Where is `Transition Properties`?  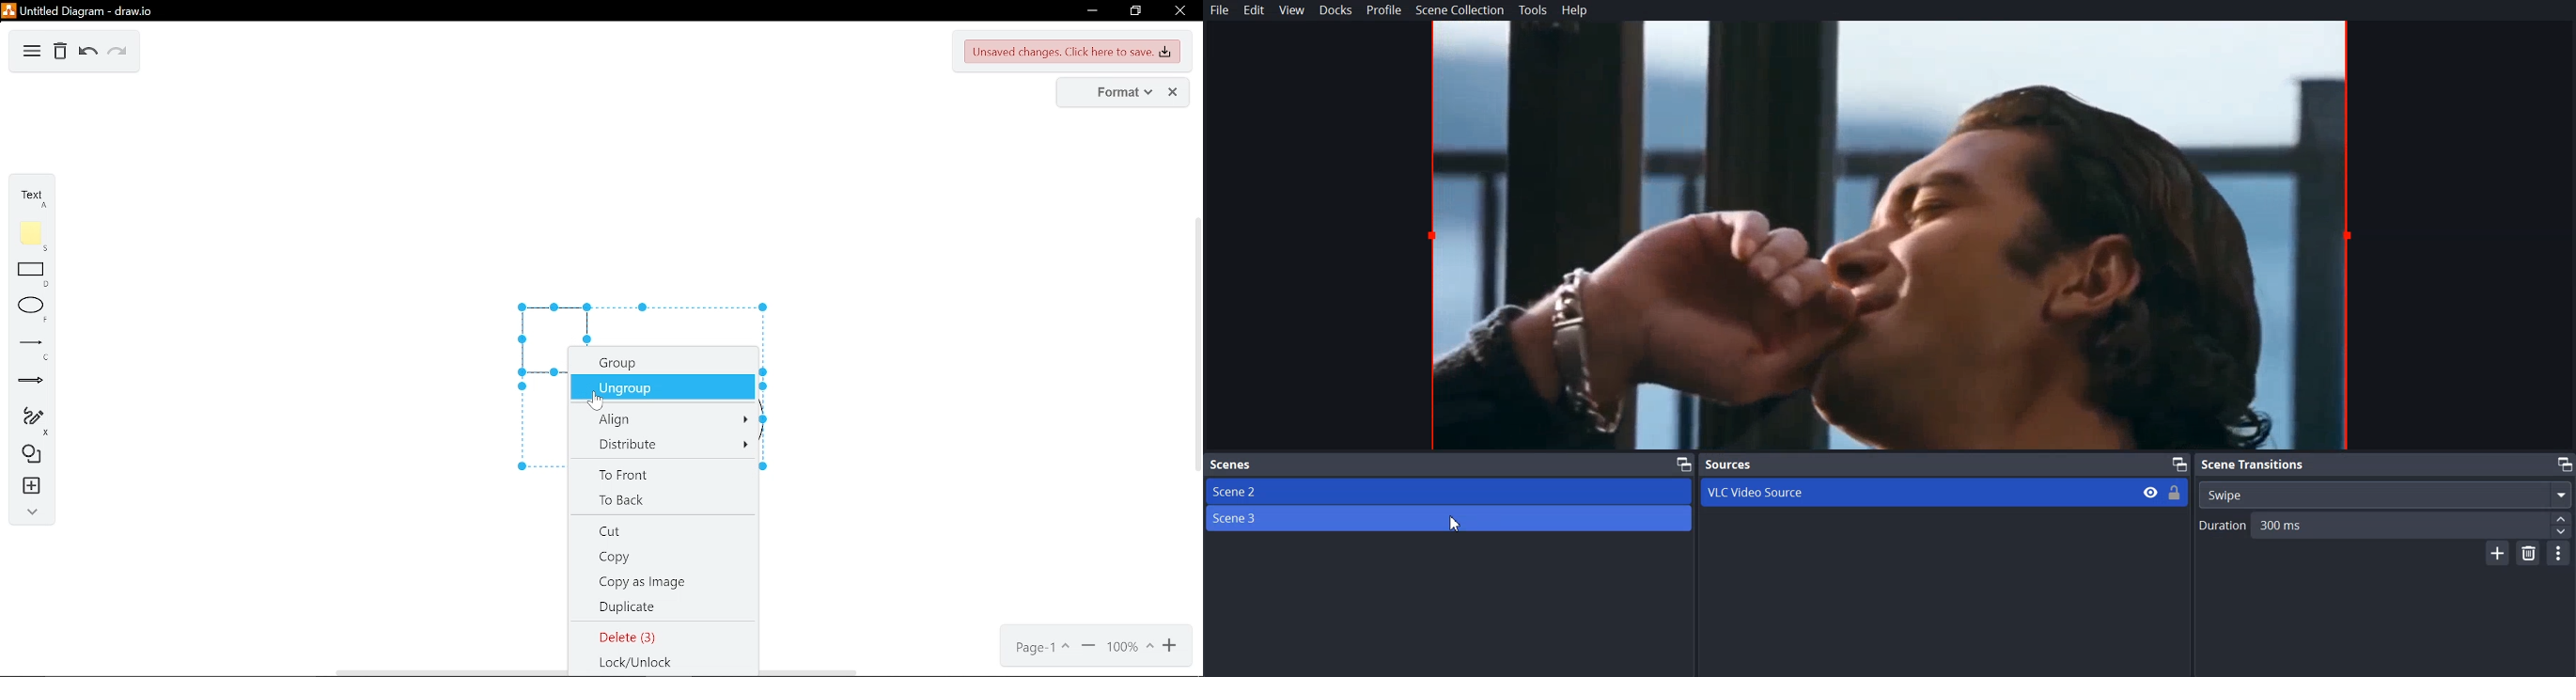 Transition Properties is located at coordinates (2563, 553).